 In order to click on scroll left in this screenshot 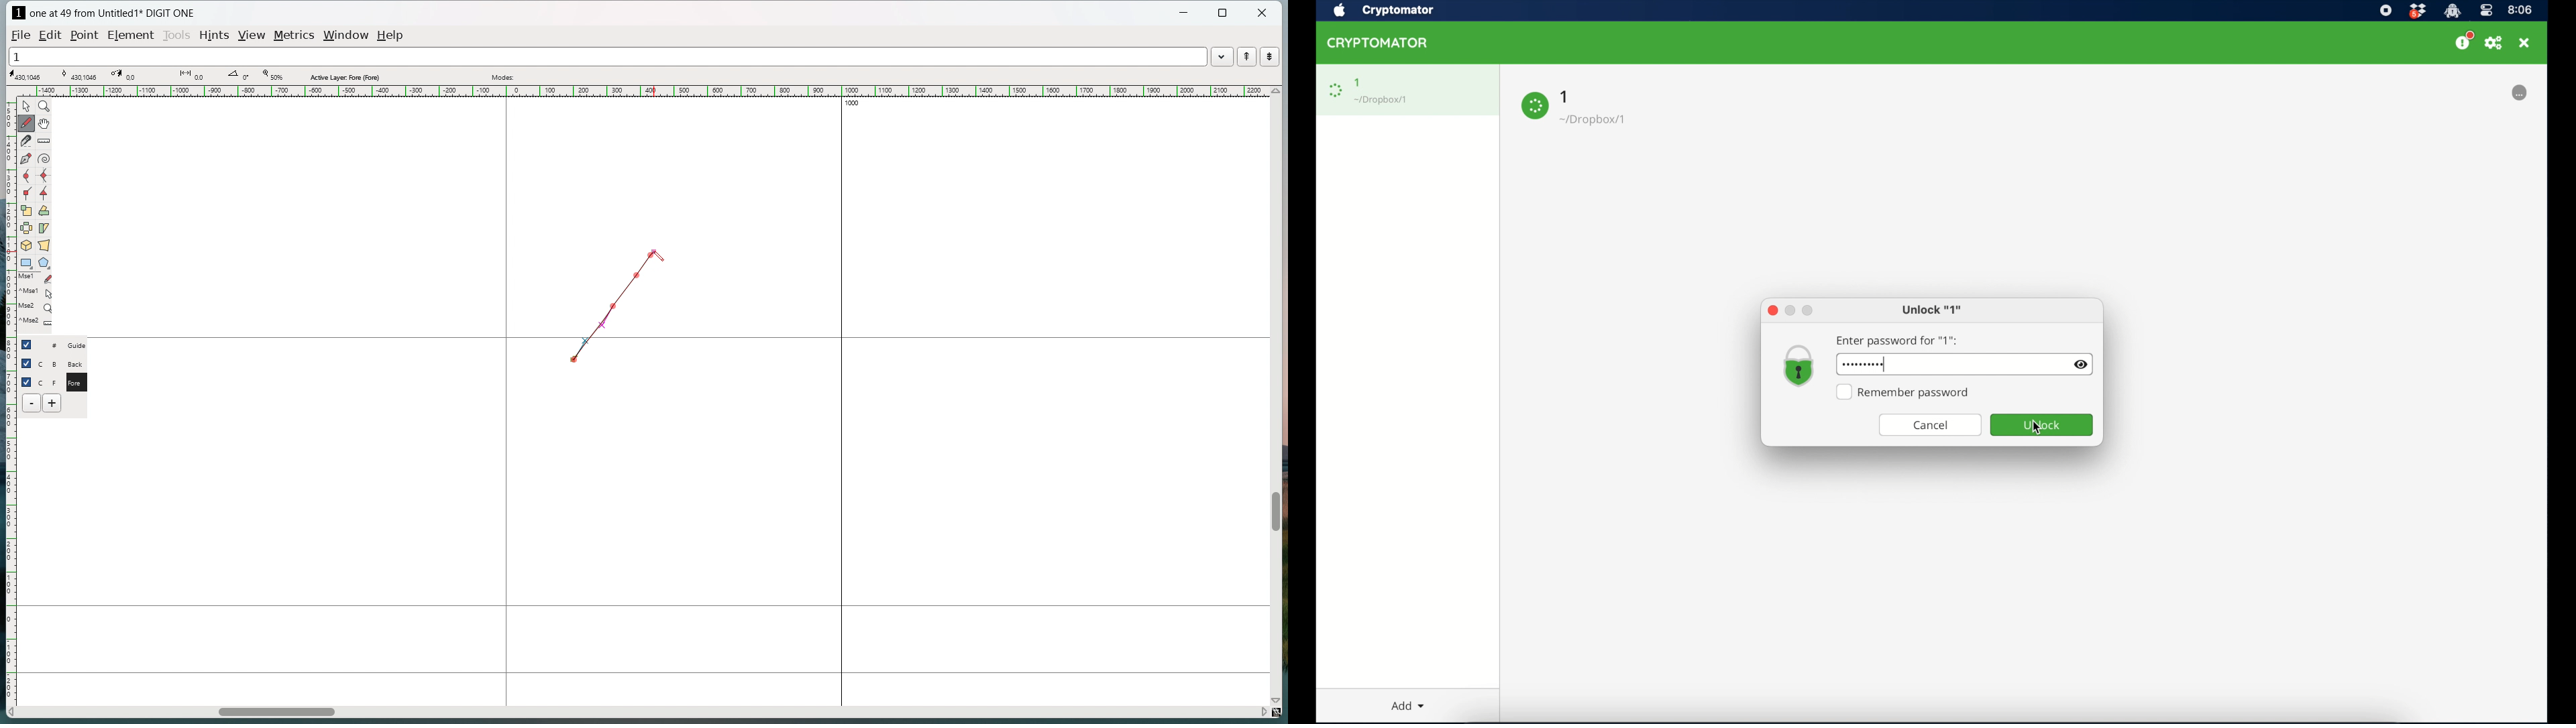, I will do `click(12, 713)`.